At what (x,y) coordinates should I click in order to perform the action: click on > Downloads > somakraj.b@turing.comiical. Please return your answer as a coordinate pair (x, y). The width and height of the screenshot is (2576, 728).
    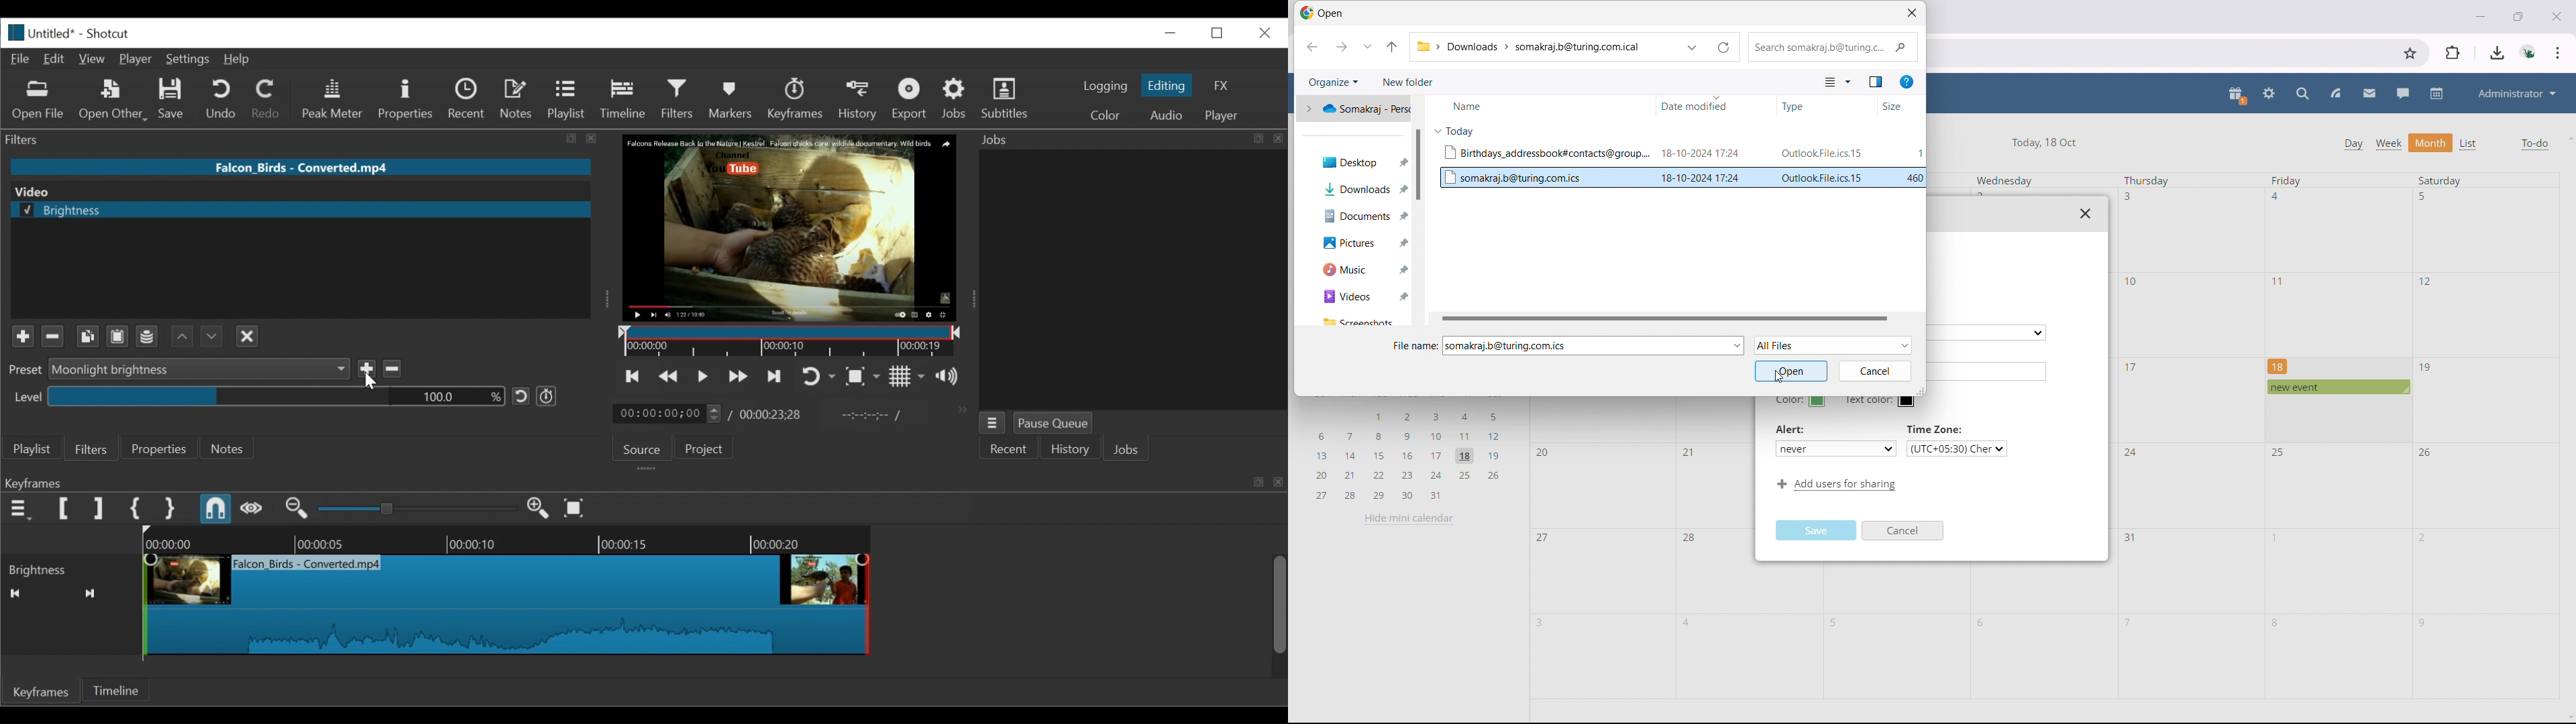
    Looking at the image, I should click on (1532, 48).